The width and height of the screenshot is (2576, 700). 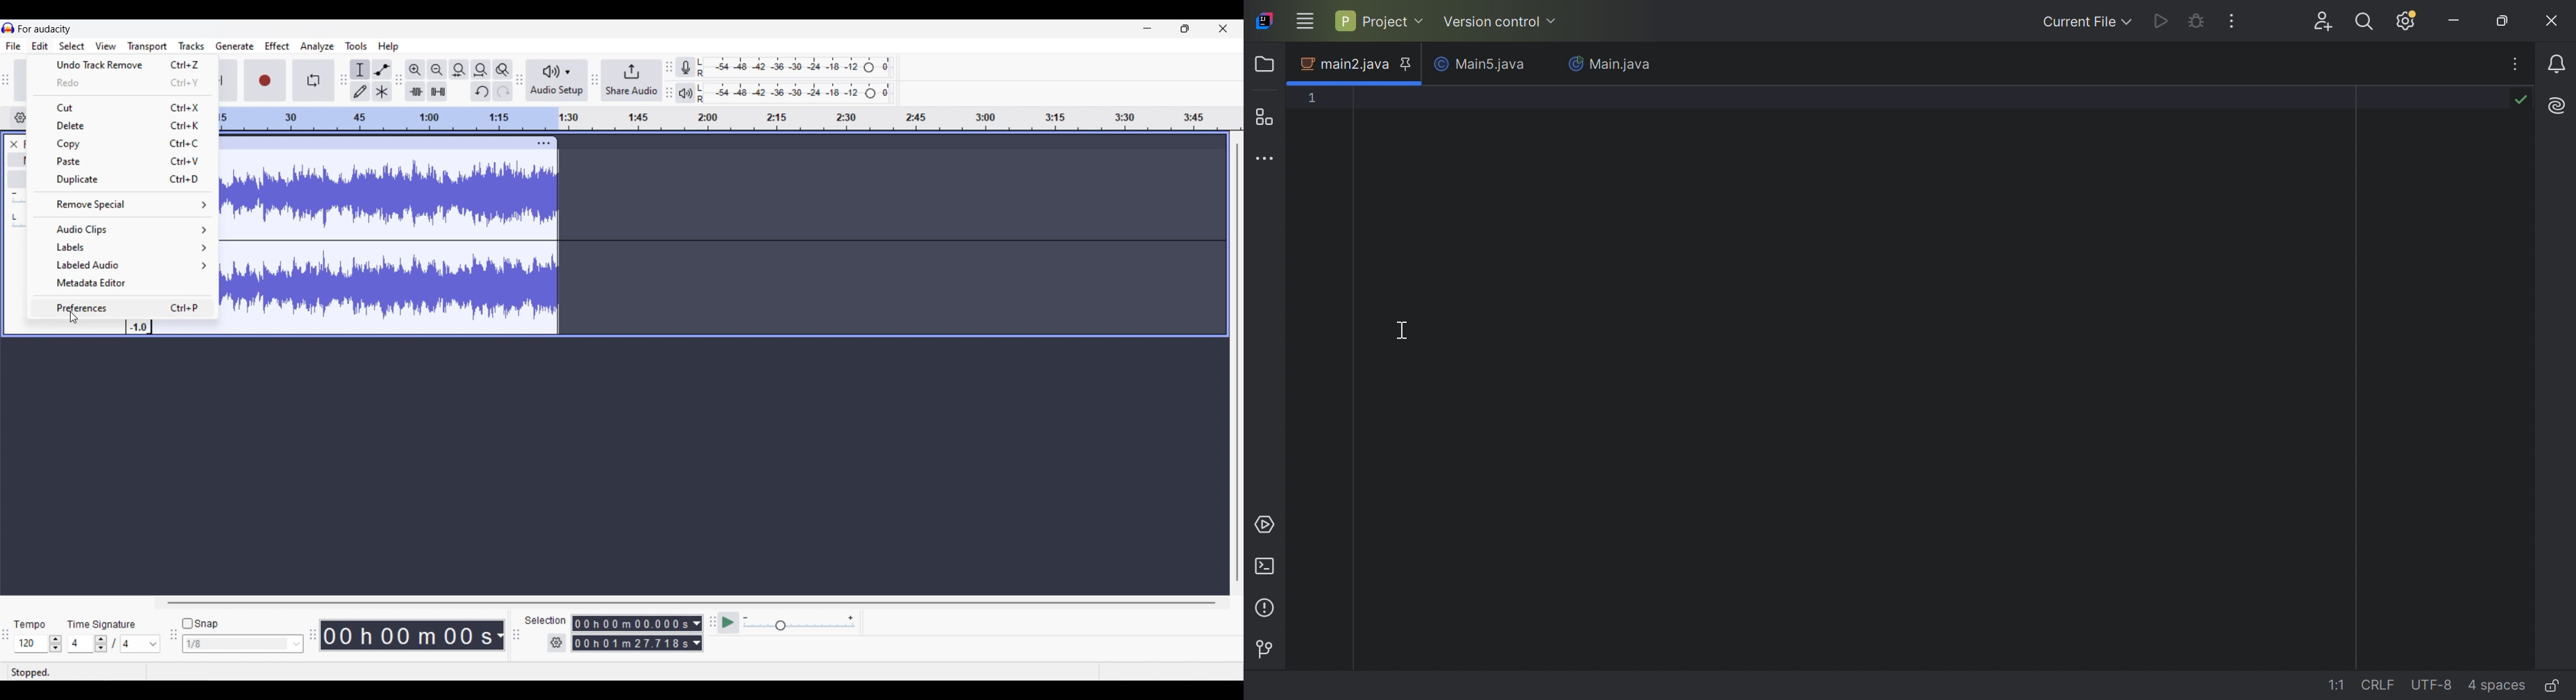 I want to click on Redo, so click(x=503, y=91).